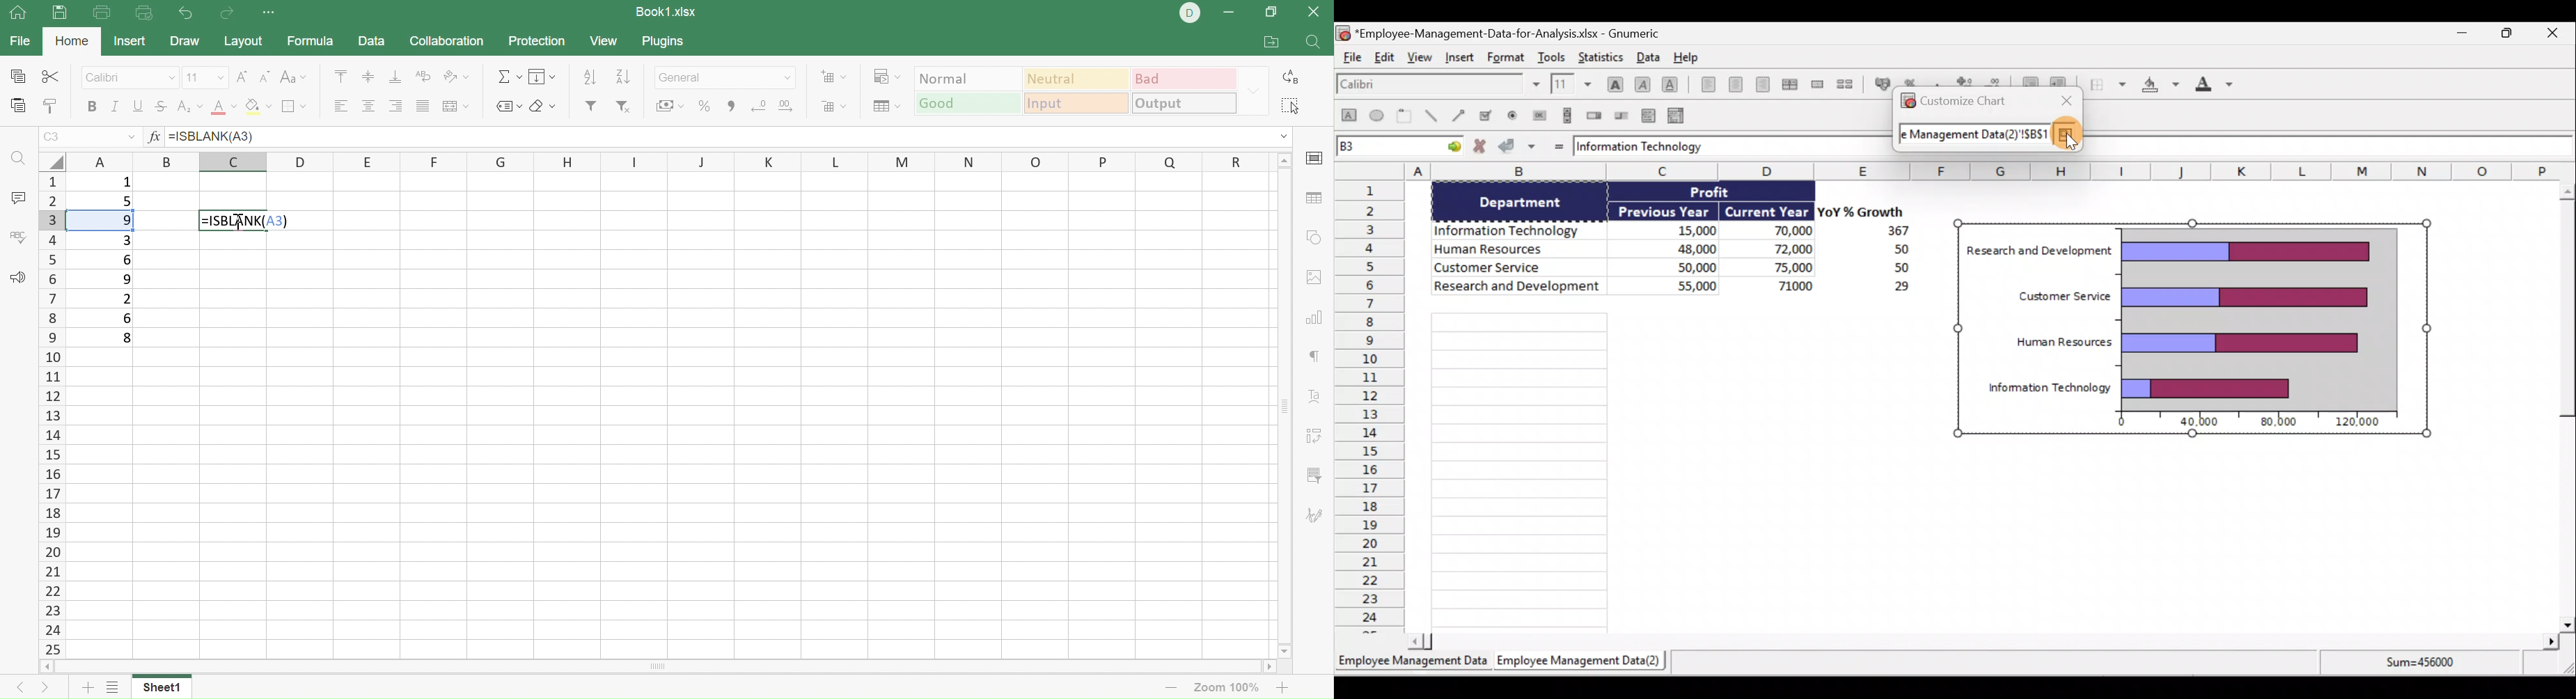 Image resolution: width=2576 pixels, height=700 pixels. What do you see at coordinates (1316, 158) in the screenshot?
I see `Slide settings` at bounding box center [1316, 158].